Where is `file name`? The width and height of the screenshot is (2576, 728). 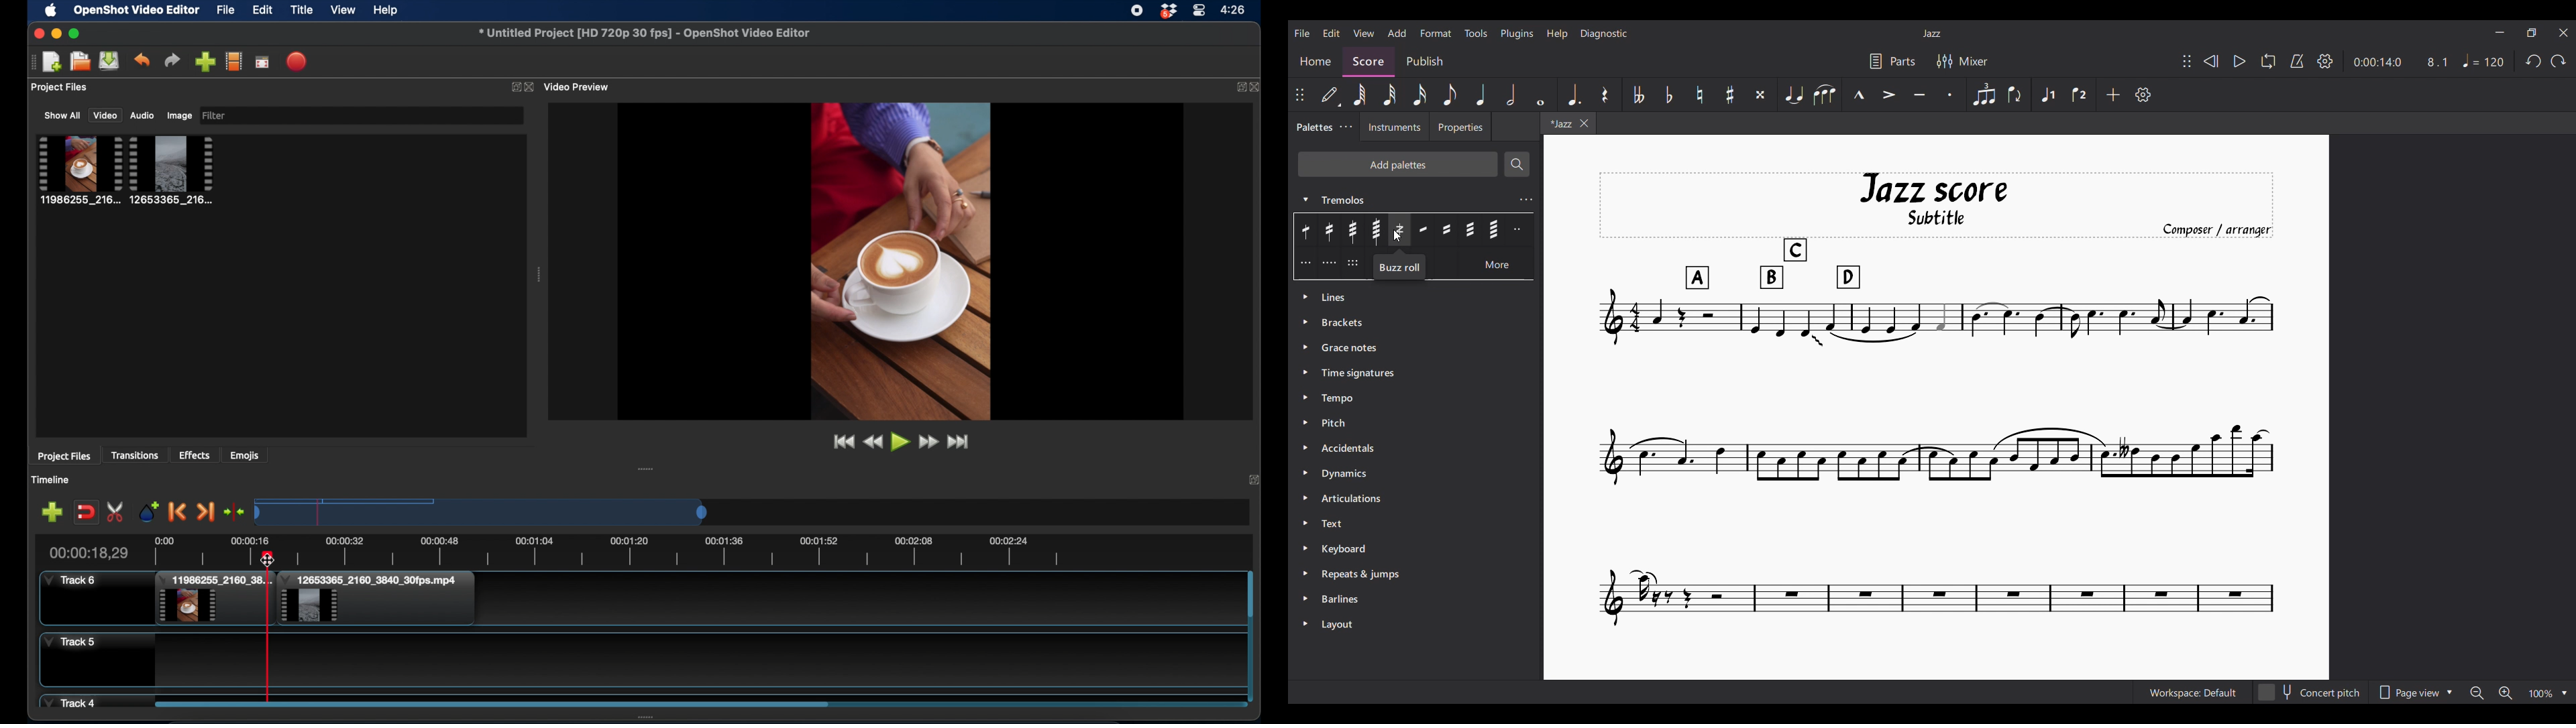
file name is located at coordinates (645, 34).